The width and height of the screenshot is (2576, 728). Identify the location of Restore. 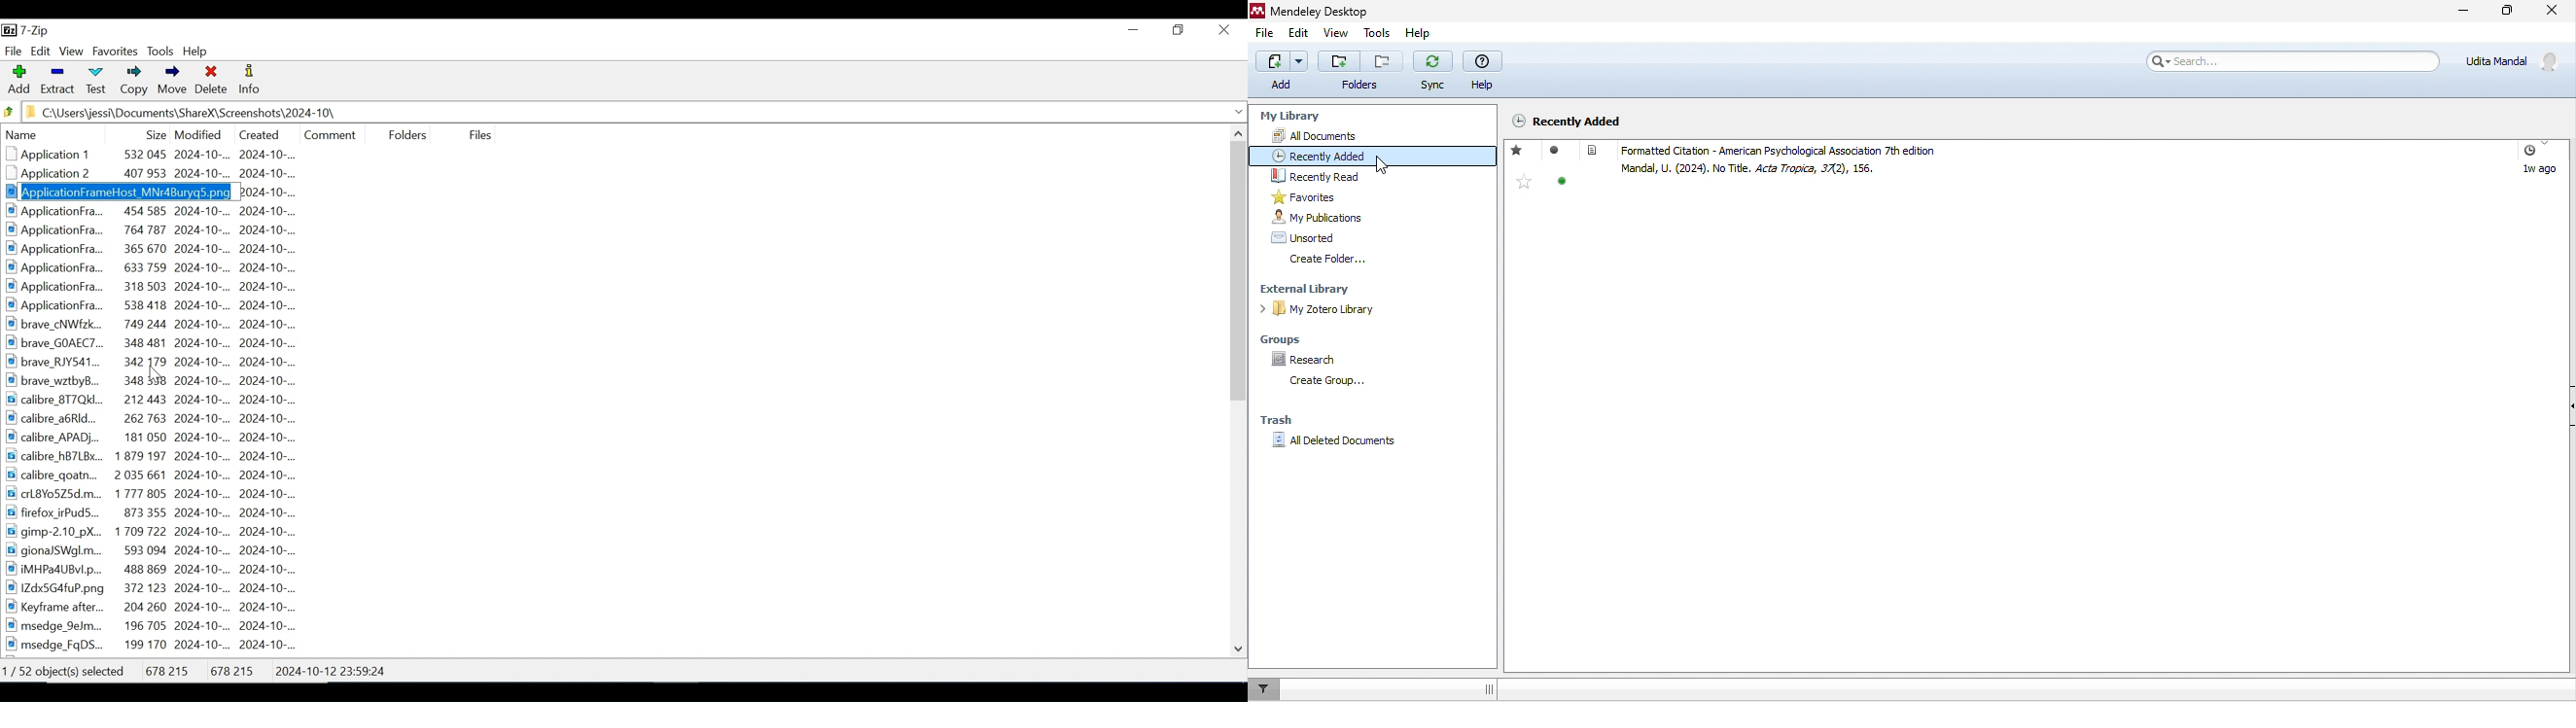
(1181, 29).